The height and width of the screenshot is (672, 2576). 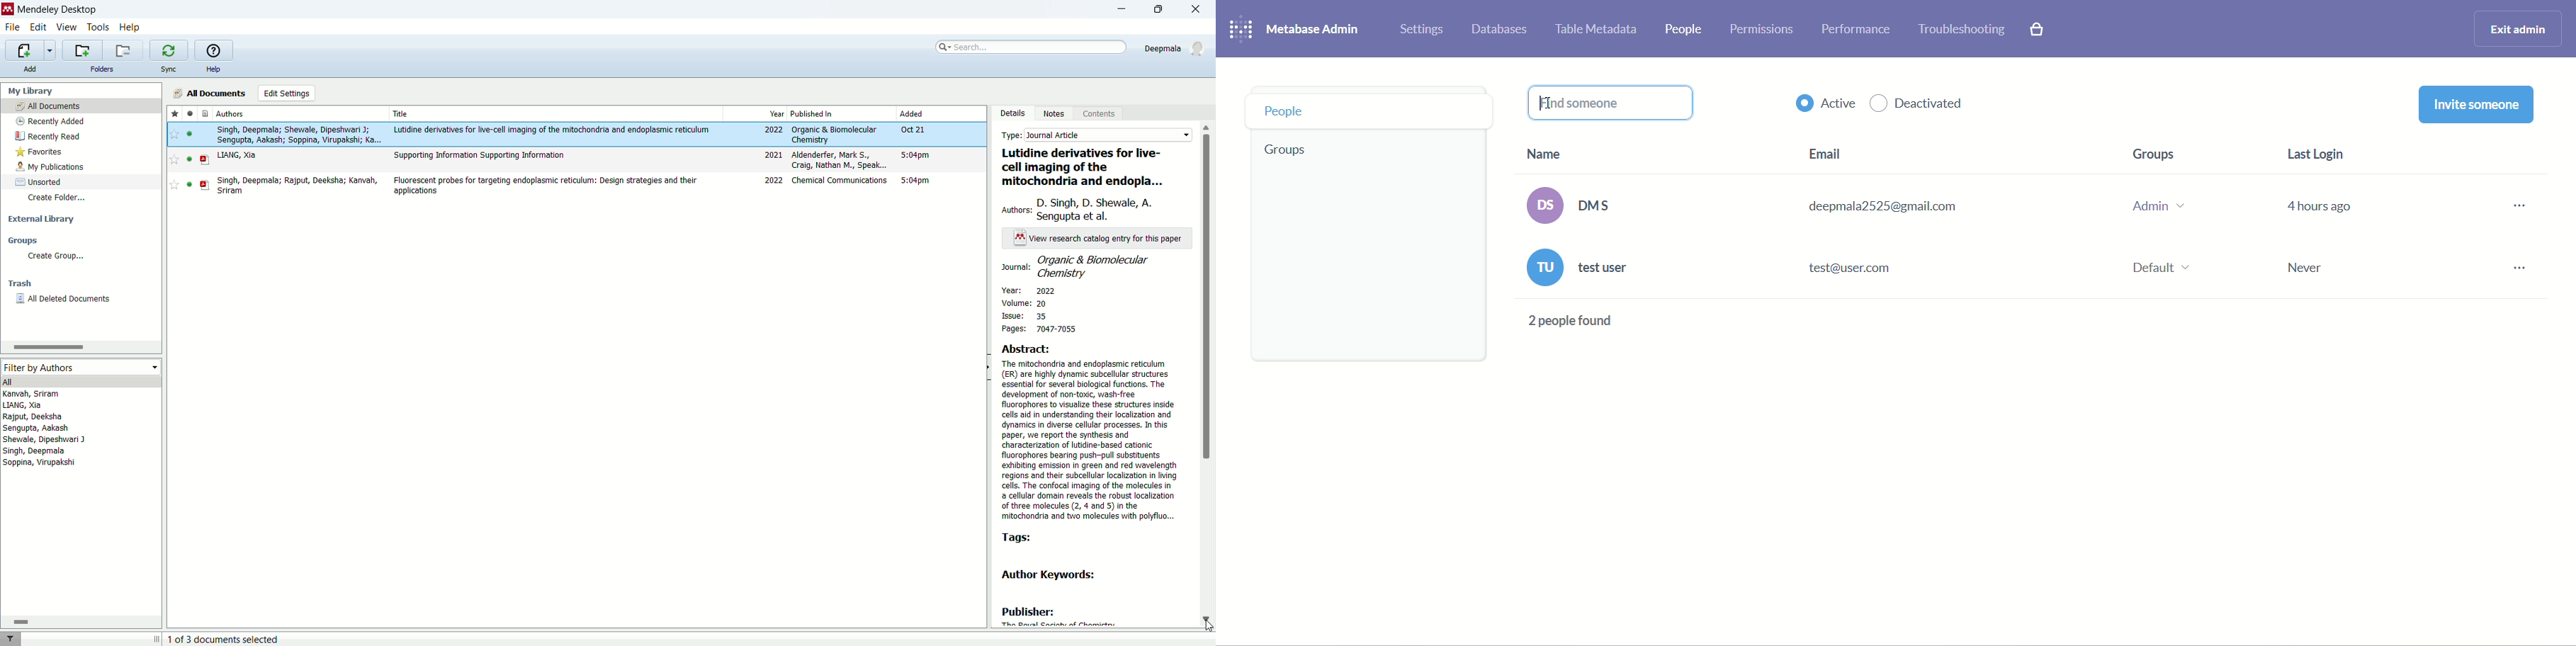 I want to click on tags:, so click(x=1029, y=539).